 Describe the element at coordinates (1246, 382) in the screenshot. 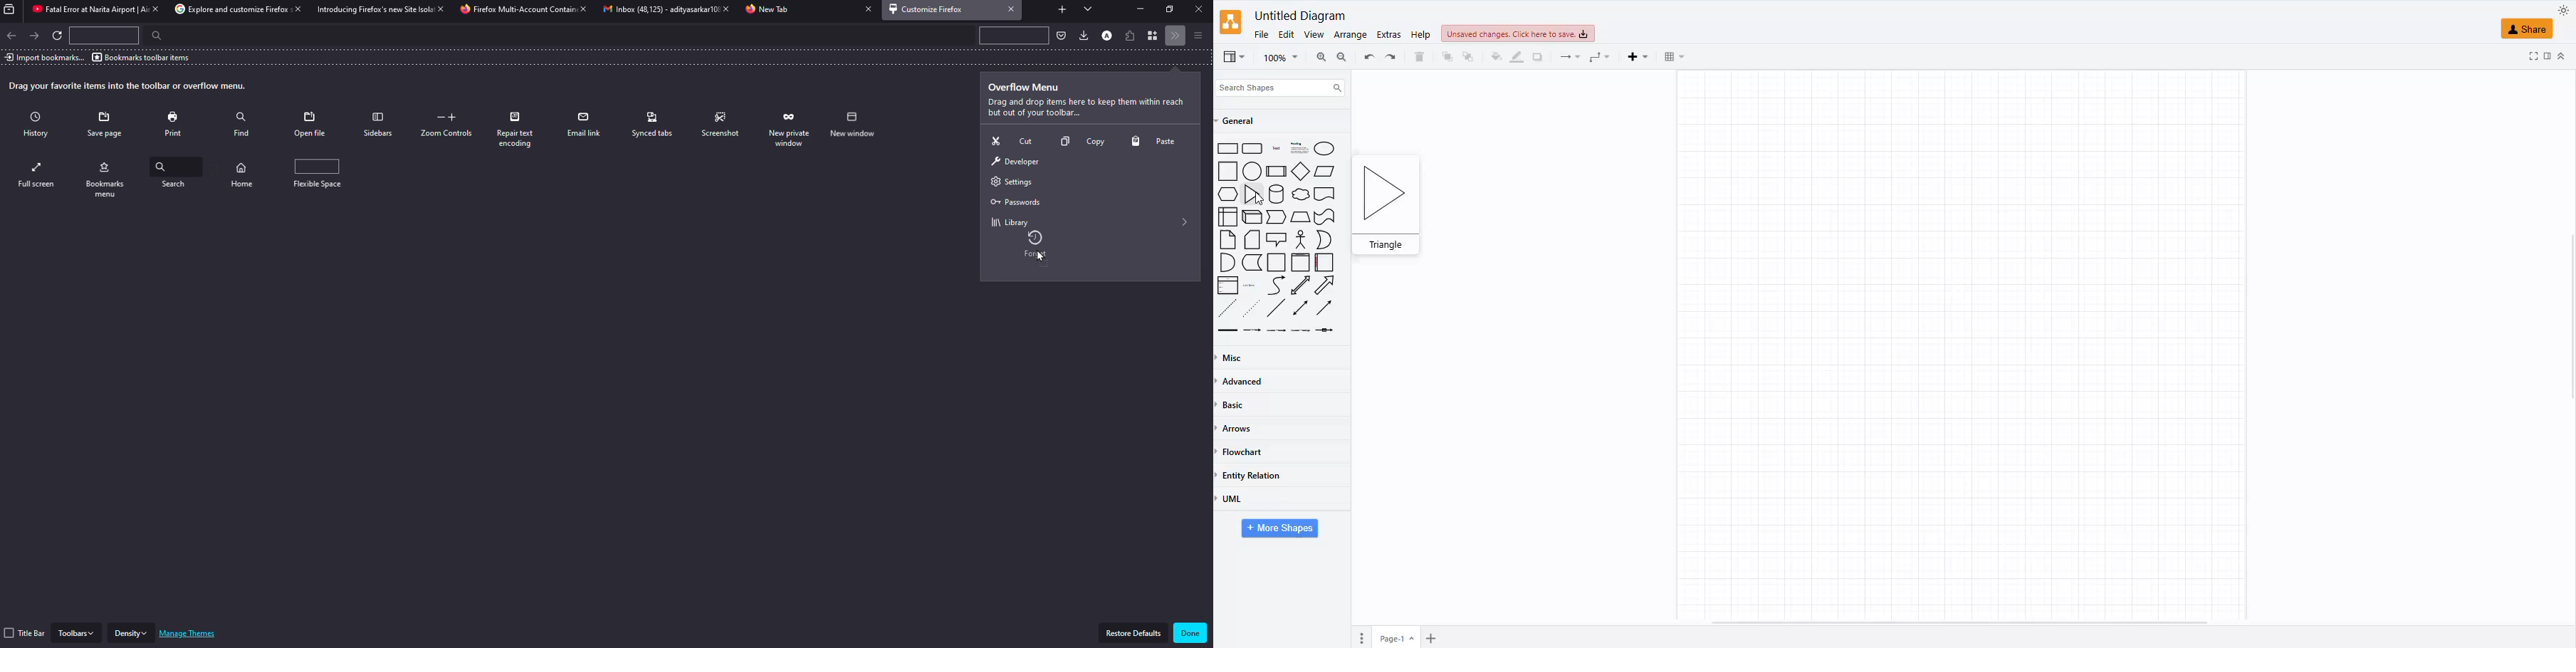

I see `advanced` at that location.